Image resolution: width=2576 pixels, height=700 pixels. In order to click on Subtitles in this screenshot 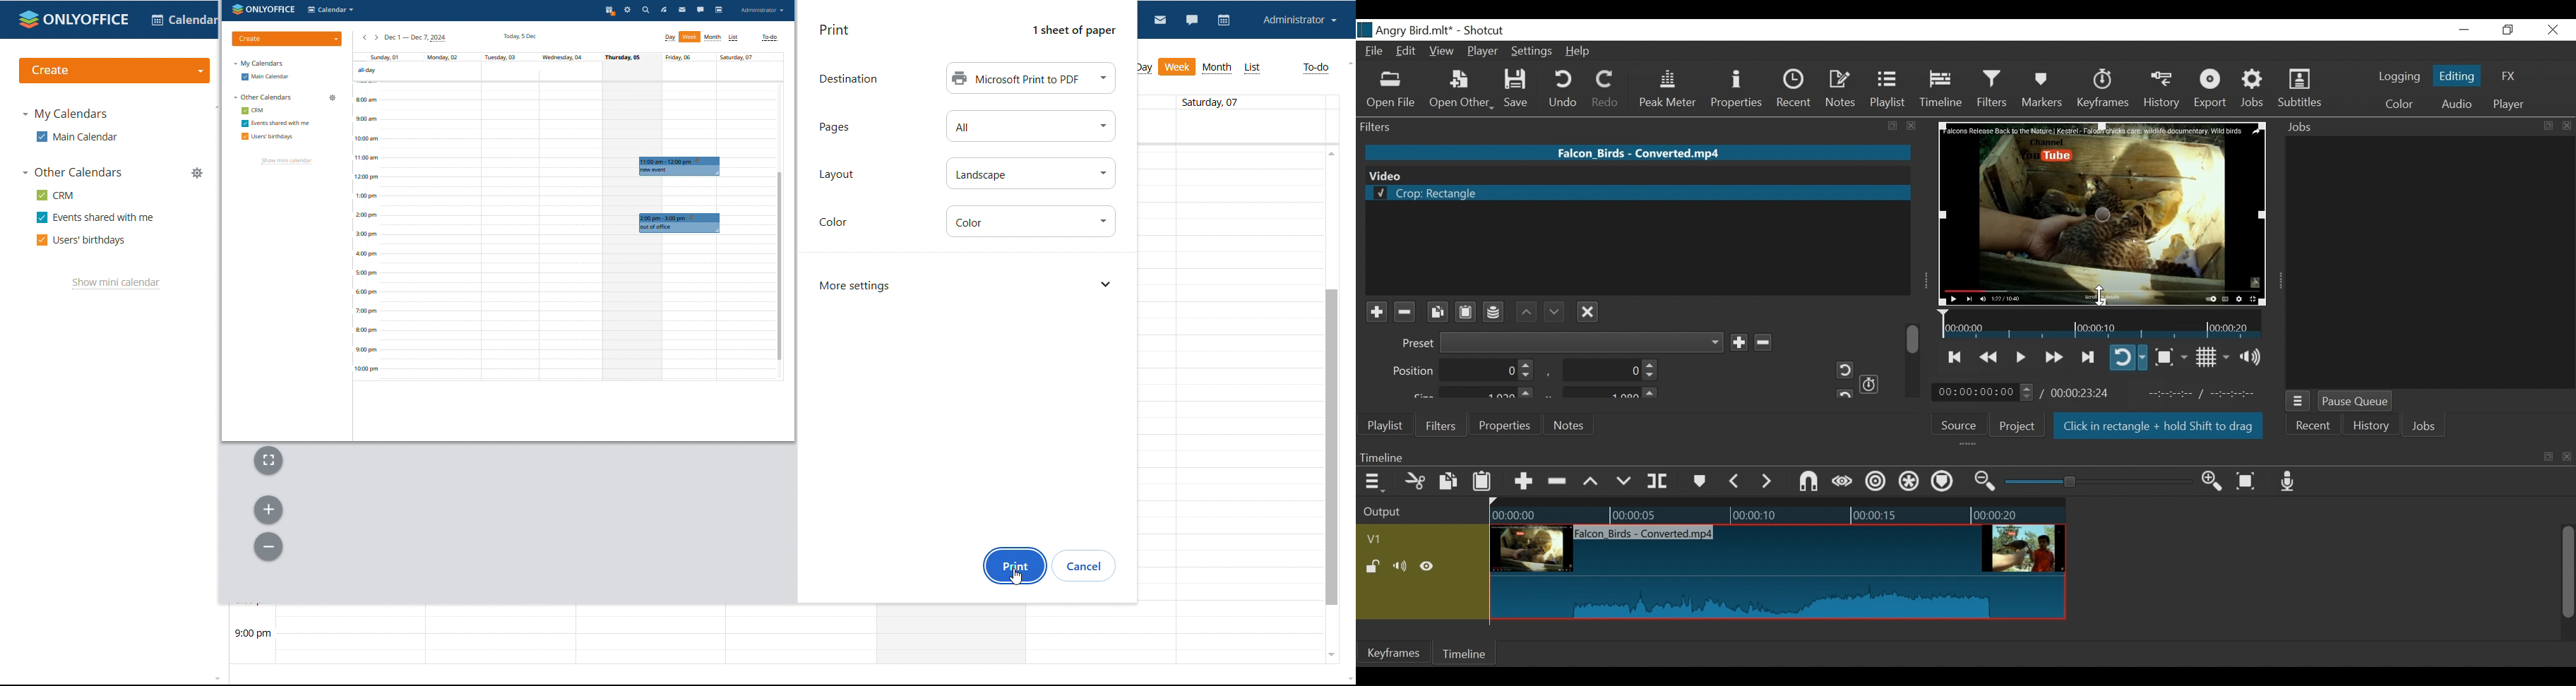, I will do `click(2300, 88)`.